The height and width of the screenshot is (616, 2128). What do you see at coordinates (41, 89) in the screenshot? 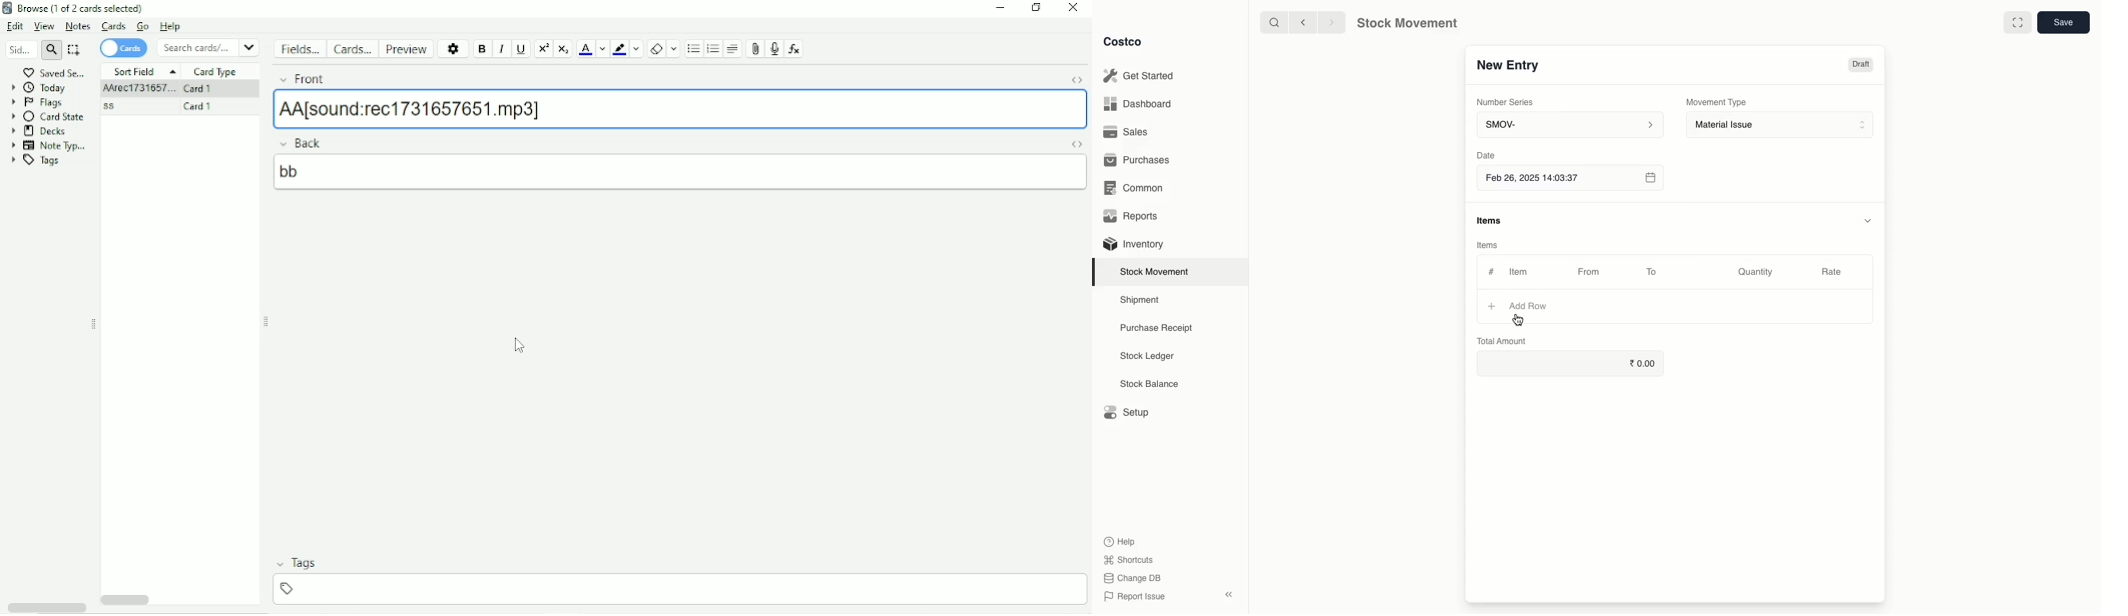
I see `Today` at bounding box center [41, 89].